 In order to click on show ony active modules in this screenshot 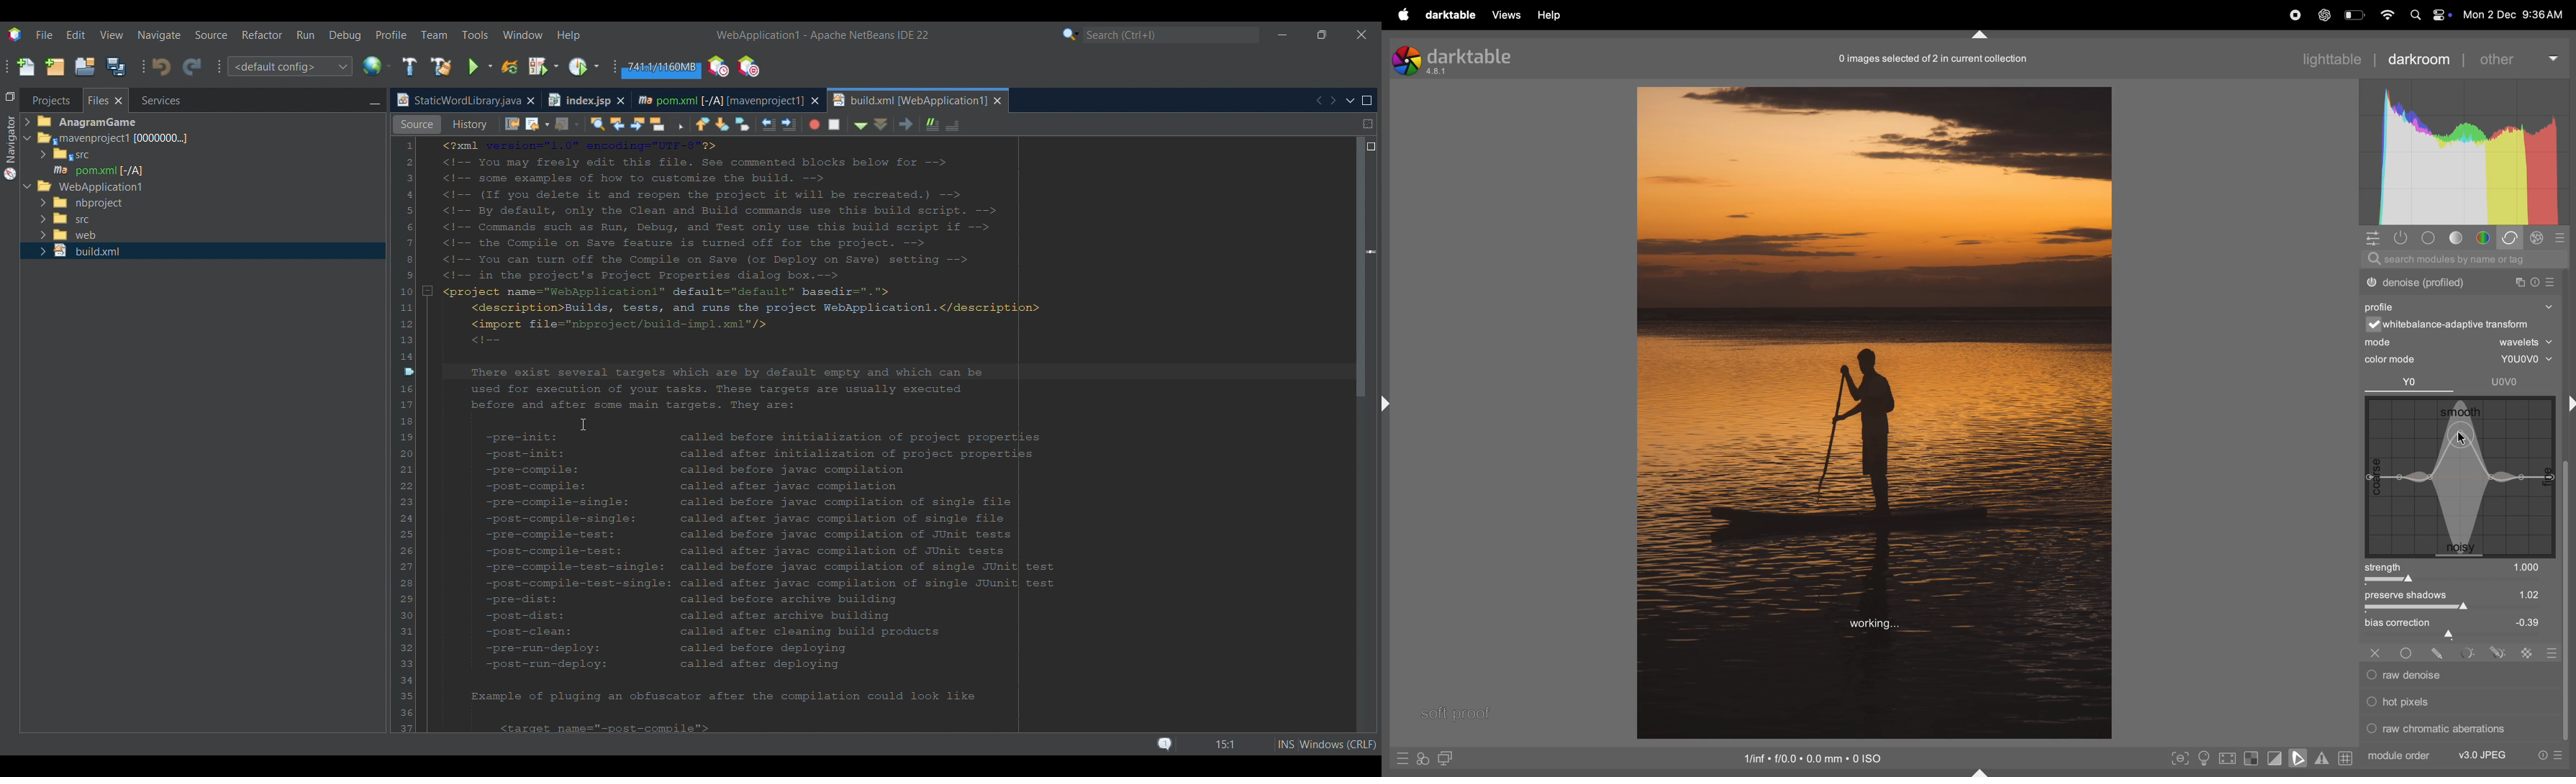, I will do `click(2403, 238)`.